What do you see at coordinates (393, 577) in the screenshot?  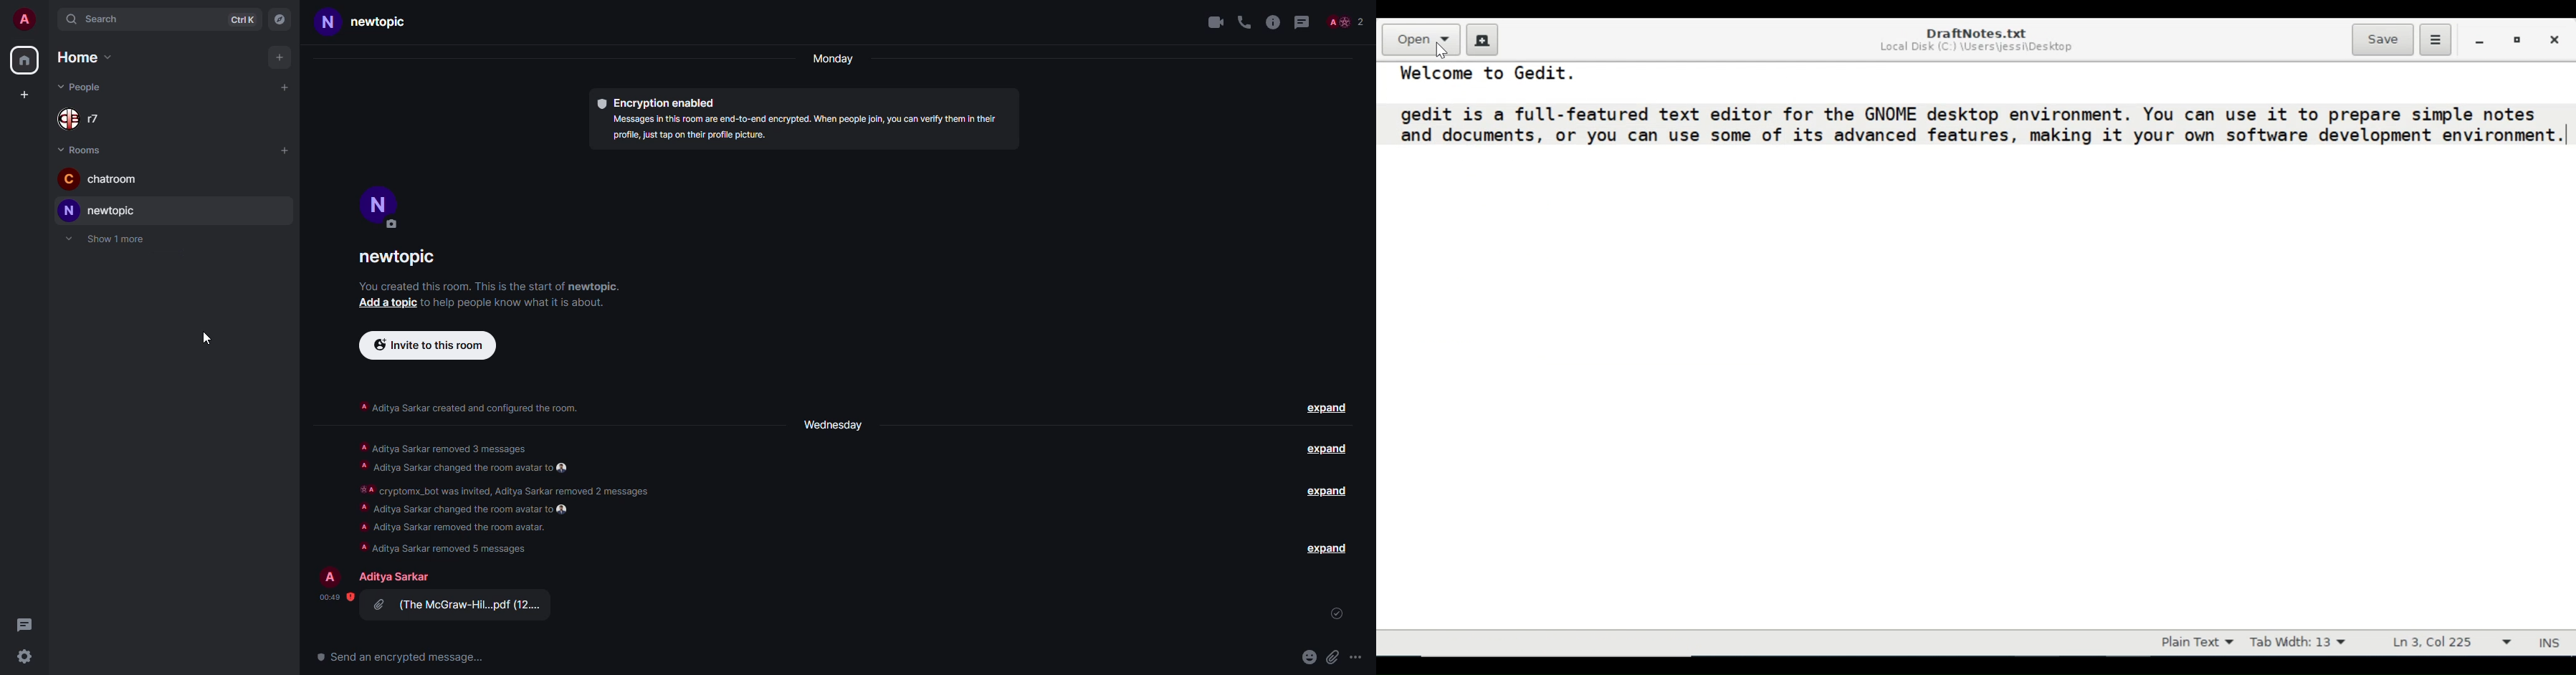 I see `Aditya sarkar` at bounding box center [393, 577].